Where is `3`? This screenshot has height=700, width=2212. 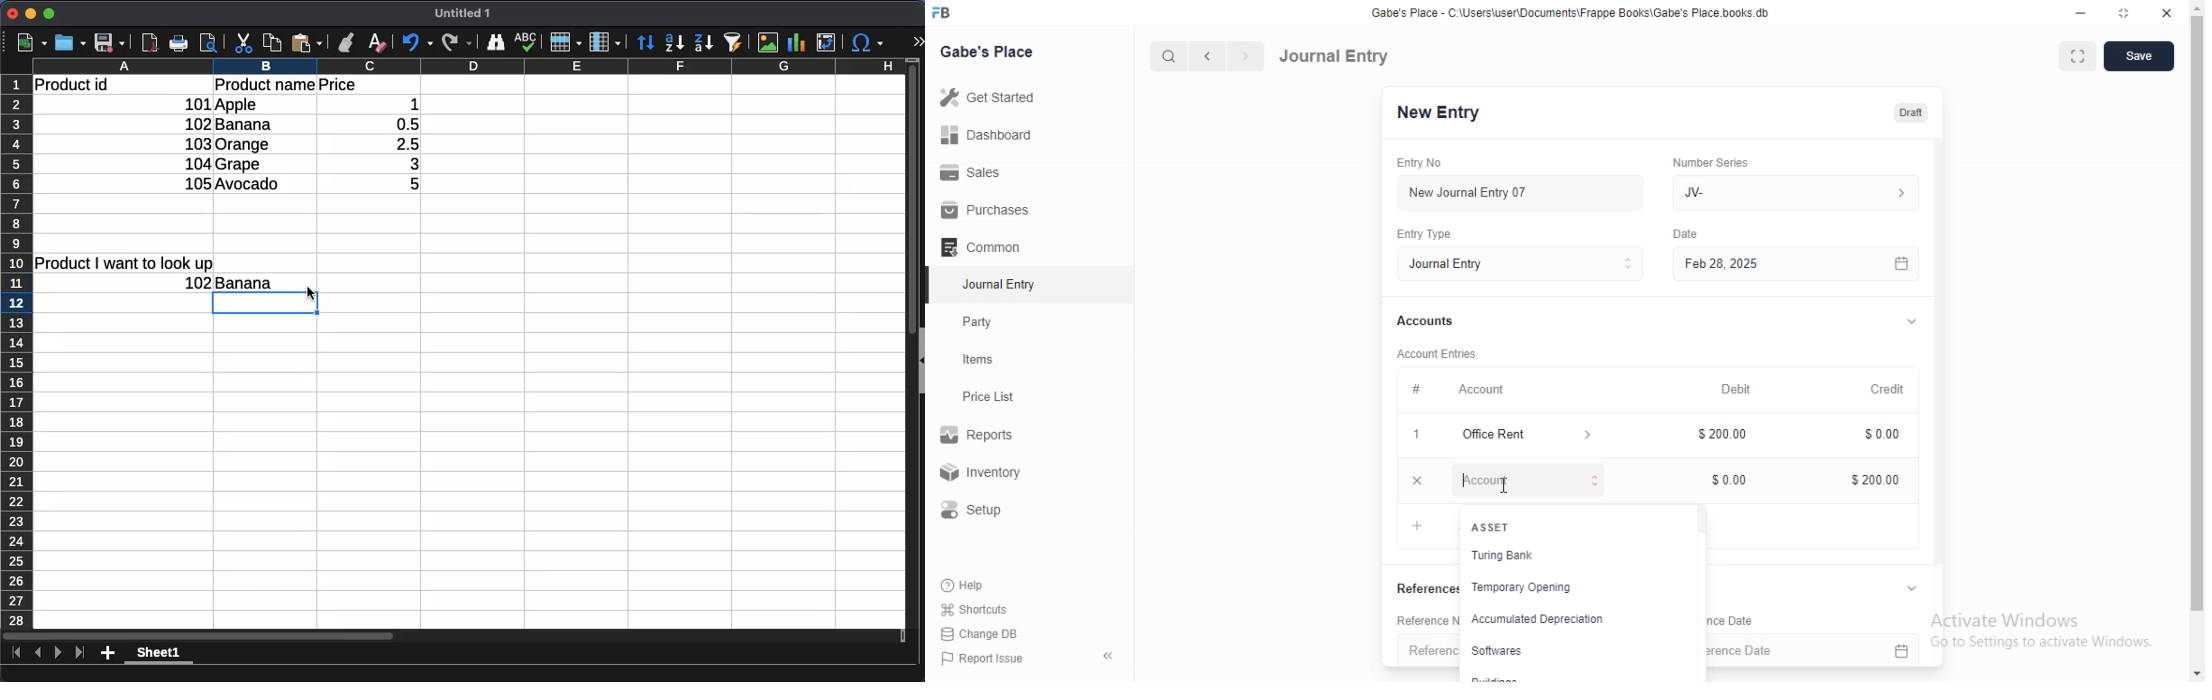 3 is located at coordinates (406, 164).